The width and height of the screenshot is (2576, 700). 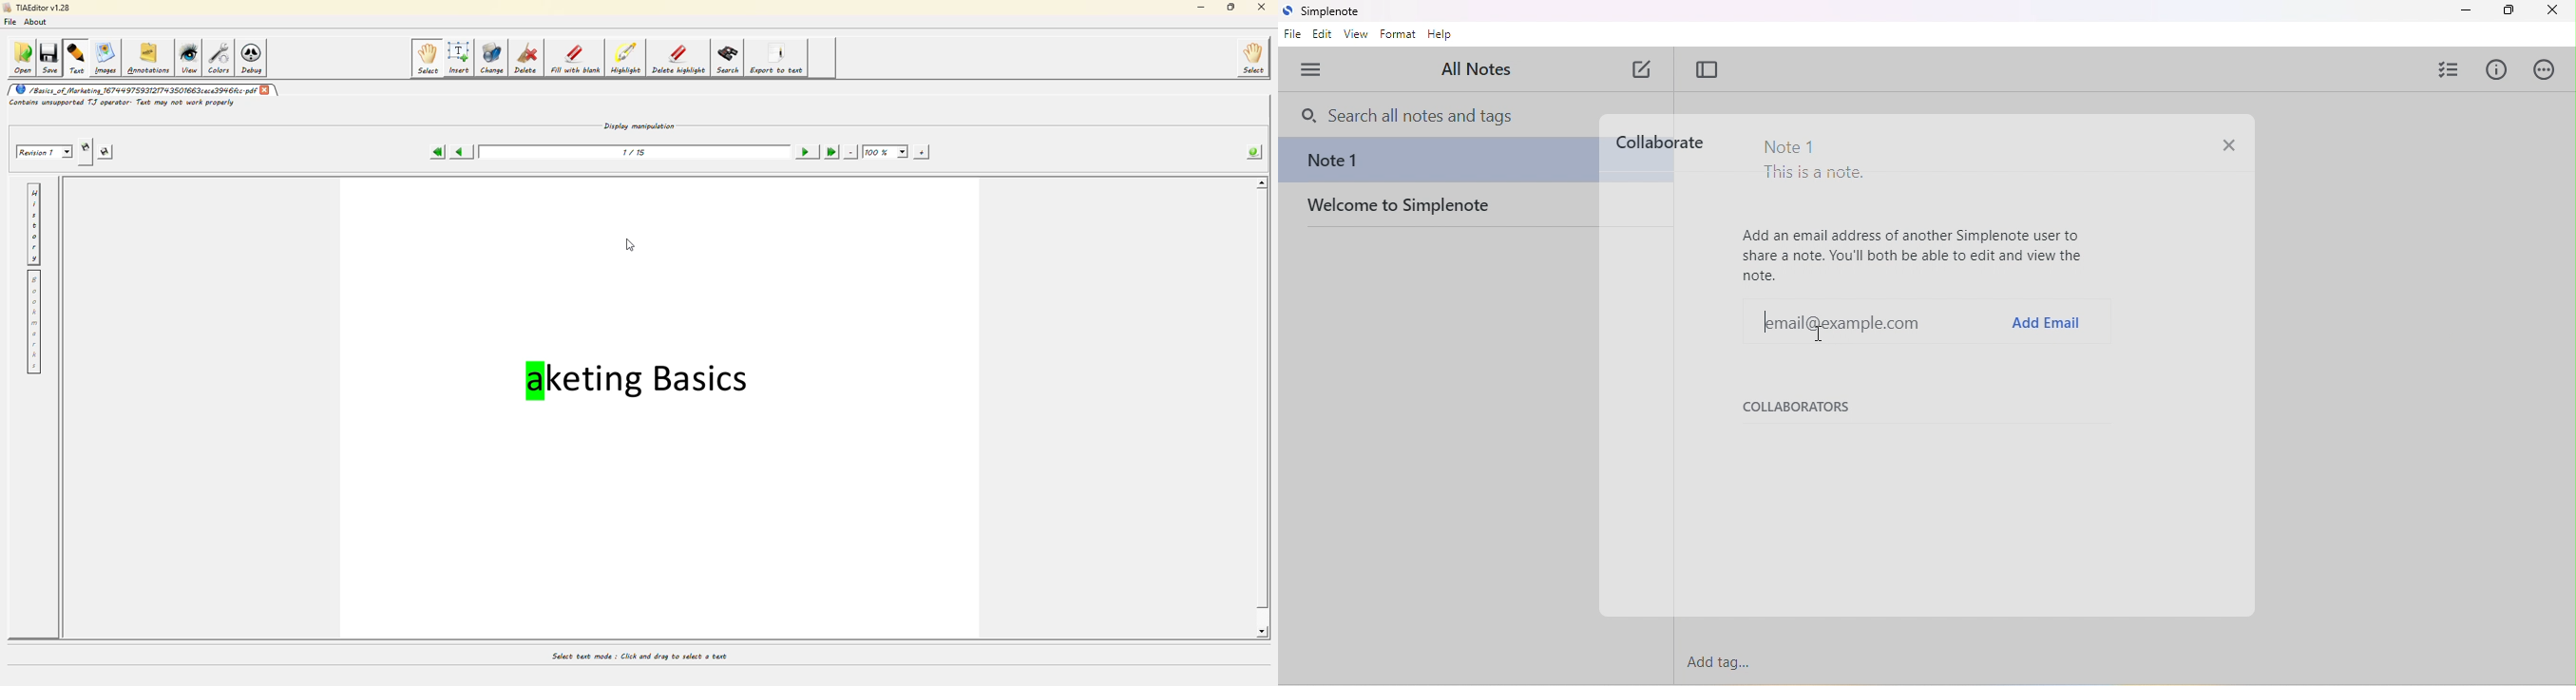 What do you see at coordinates (149, 59) in the screenshot?
I see `annotations` at bounding box center [149, 59].